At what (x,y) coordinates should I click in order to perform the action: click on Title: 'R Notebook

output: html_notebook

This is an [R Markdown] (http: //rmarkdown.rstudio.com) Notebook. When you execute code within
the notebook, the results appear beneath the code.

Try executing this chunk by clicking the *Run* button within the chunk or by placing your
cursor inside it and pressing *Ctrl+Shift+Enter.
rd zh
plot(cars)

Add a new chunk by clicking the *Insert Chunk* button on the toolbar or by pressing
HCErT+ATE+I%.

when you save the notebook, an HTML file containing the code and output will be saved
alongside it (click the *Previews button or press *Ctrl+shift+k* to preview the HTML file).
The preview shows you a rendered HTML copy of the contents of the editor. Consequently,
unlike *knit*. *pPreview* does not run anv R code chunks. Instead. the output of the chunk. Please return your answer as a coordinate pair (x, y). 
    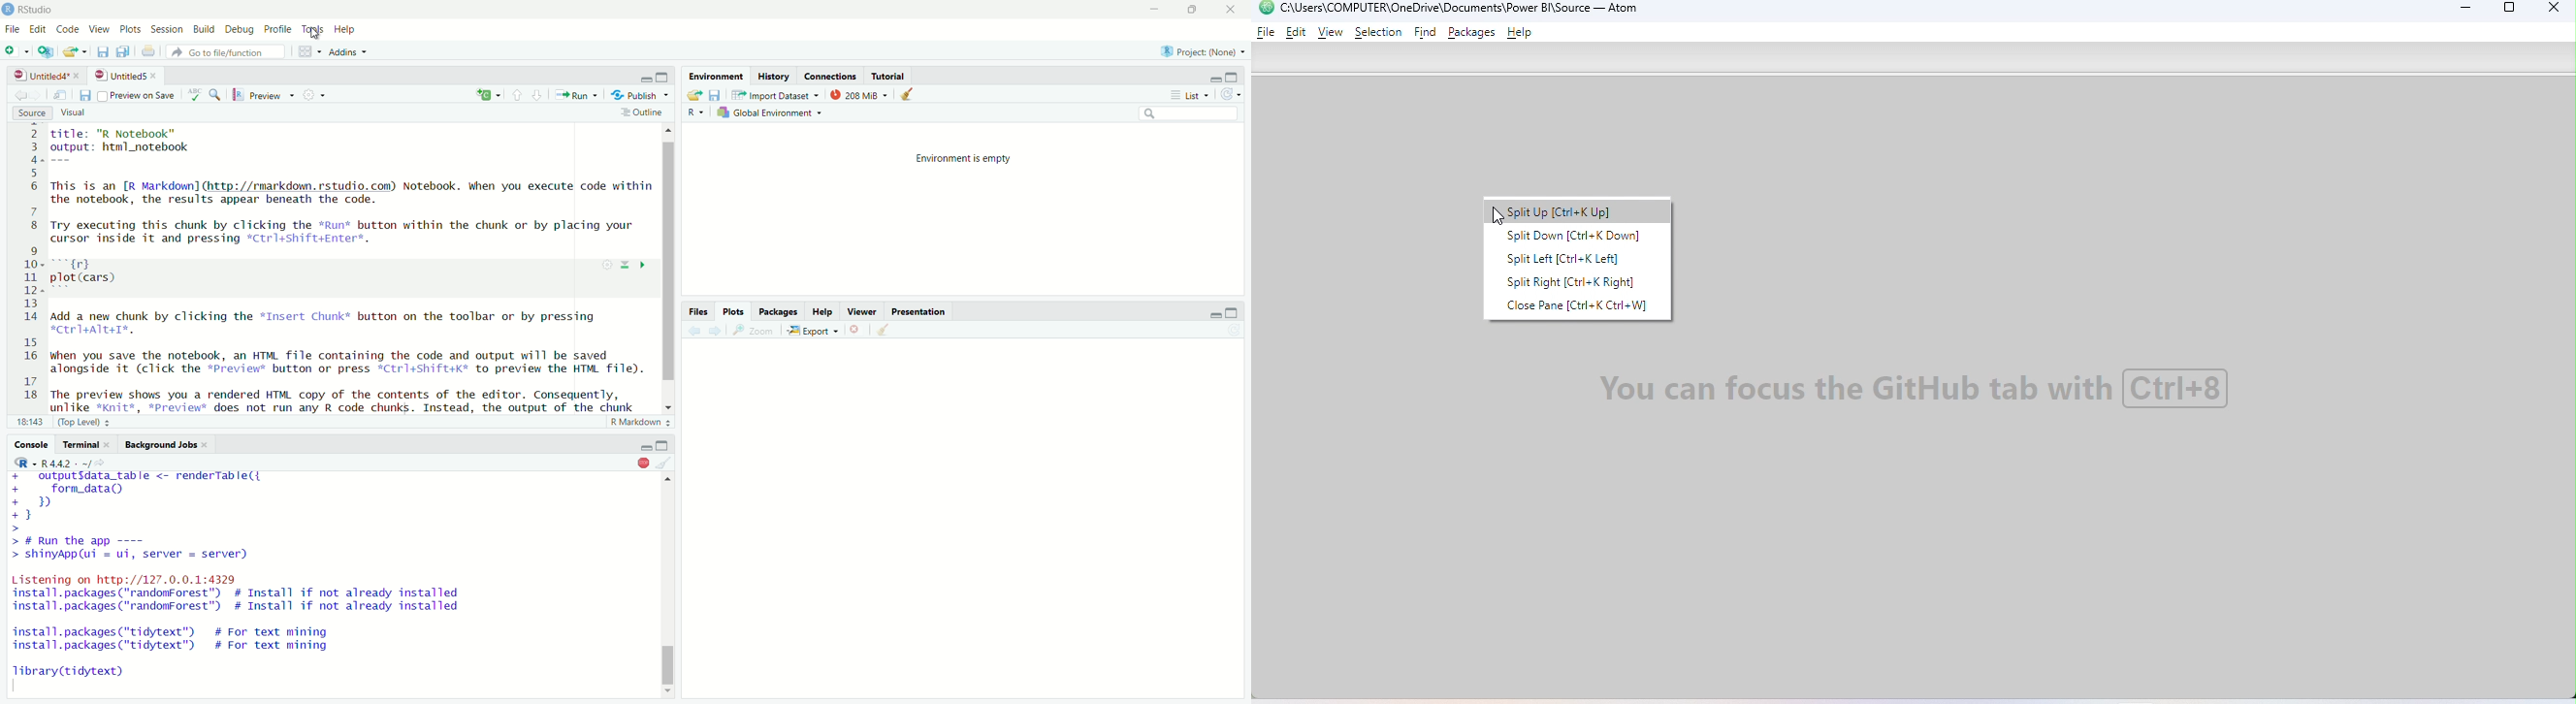
    Looking at the image, I should click on (350, 269).